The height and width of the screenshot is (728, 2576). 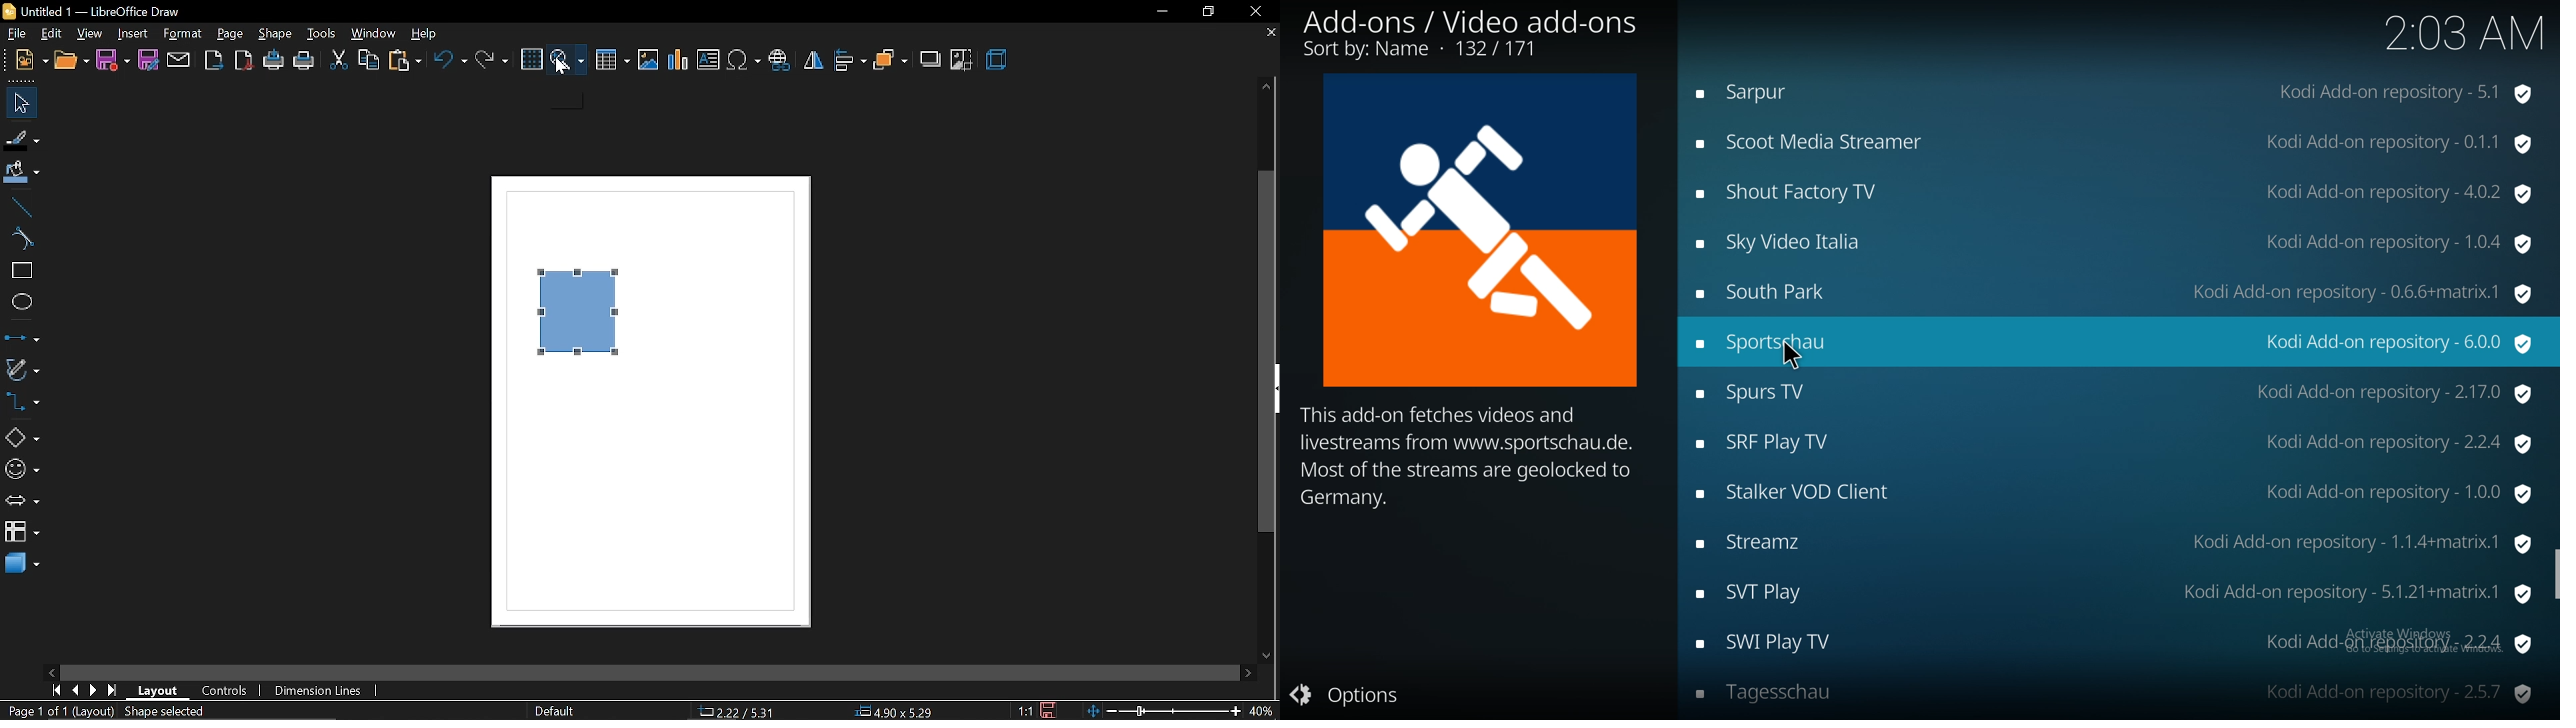 I want to click on scroll bar, so click(x=2555, y=573).